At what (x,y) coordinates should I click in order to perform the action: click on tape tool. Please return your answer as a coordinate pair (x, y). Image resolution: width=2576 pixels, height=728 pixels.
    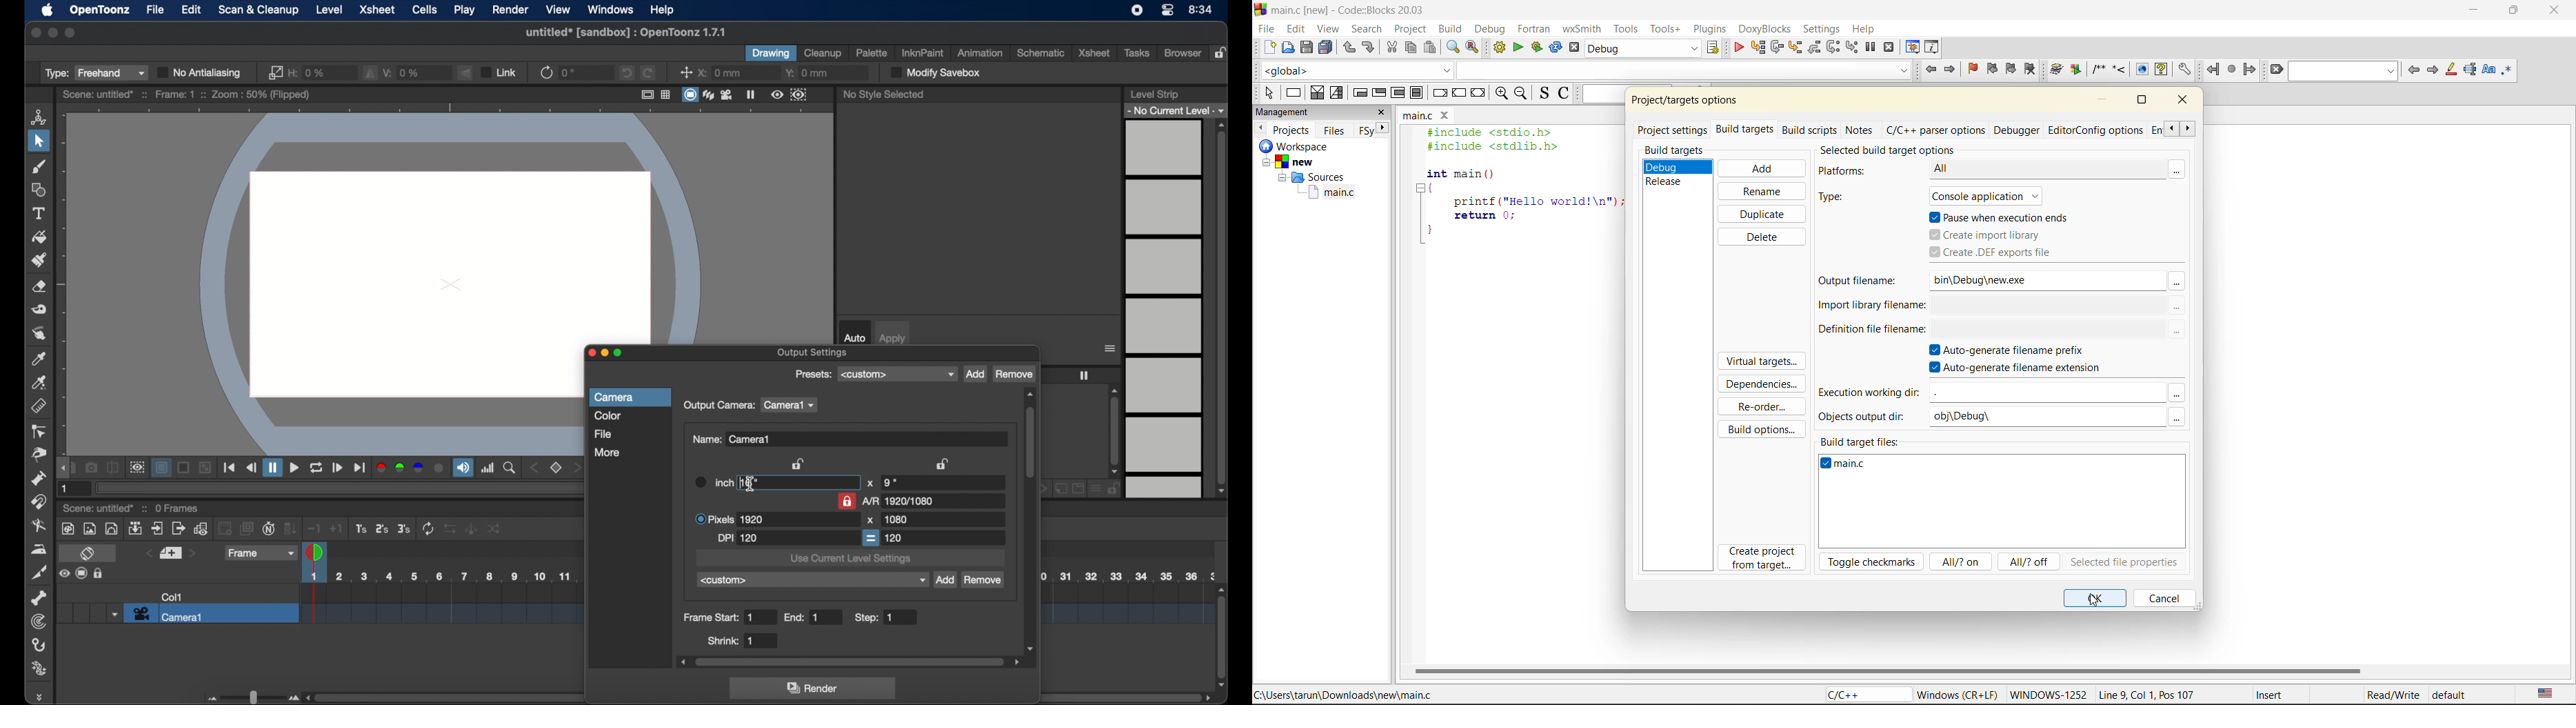
    Looking at the image, I should click on (40, 309).